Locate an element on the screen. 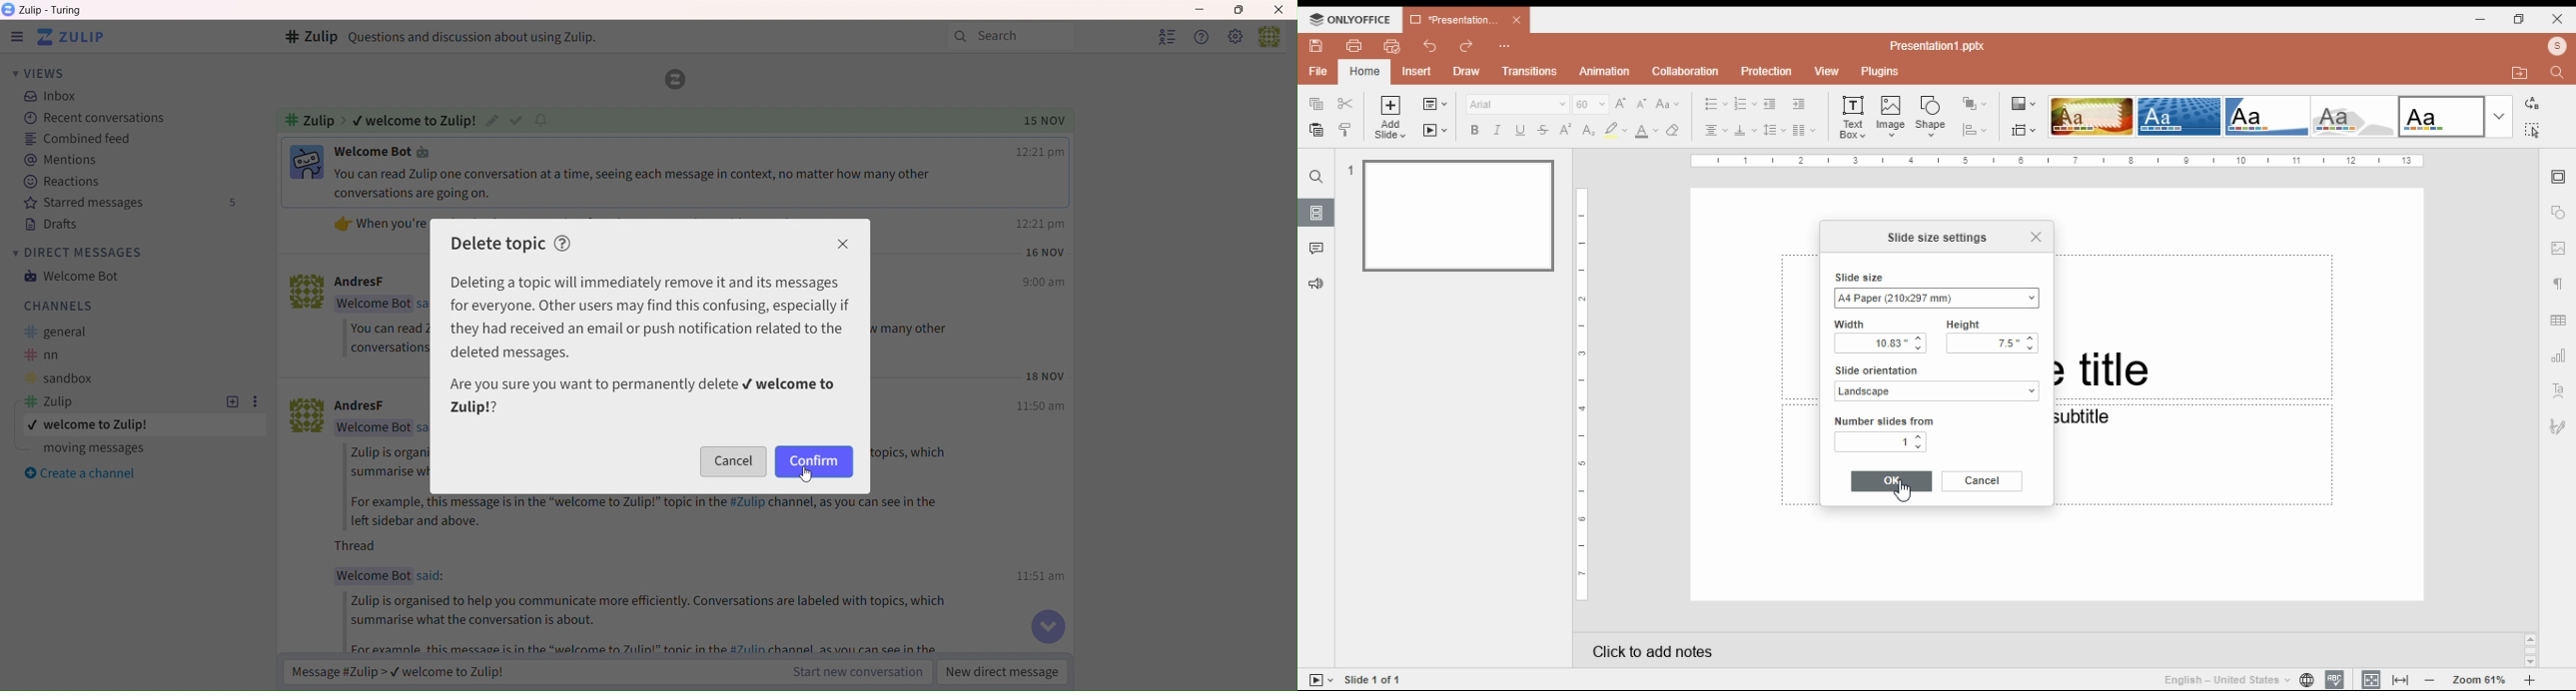 The width and height of the screenshot is (2576, 700). Close is located at coordinates (844, 243).